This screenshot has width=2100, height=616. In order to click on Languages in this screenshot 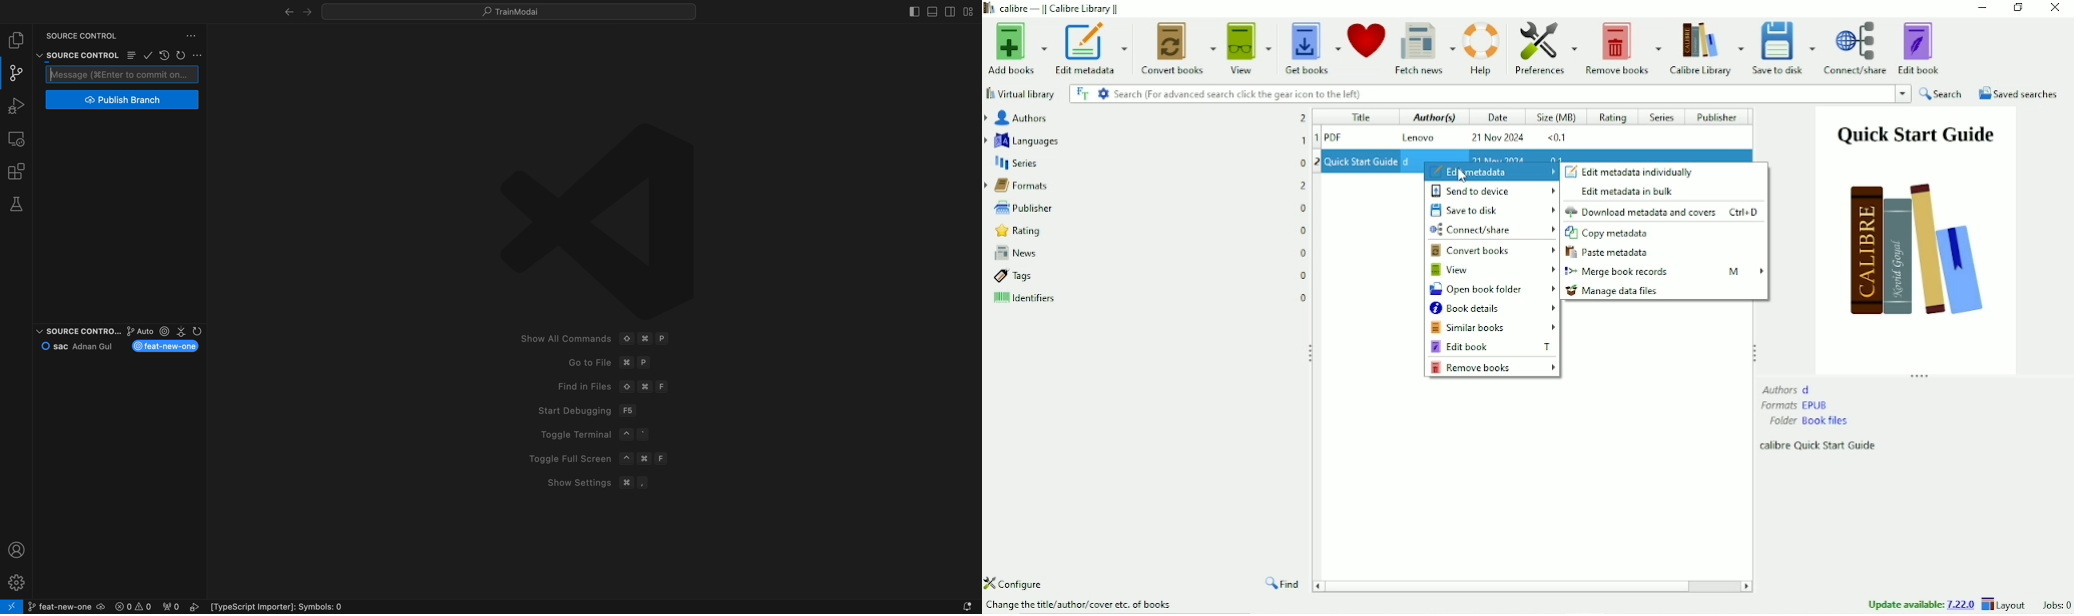, I will do `click(1146, 140)`.